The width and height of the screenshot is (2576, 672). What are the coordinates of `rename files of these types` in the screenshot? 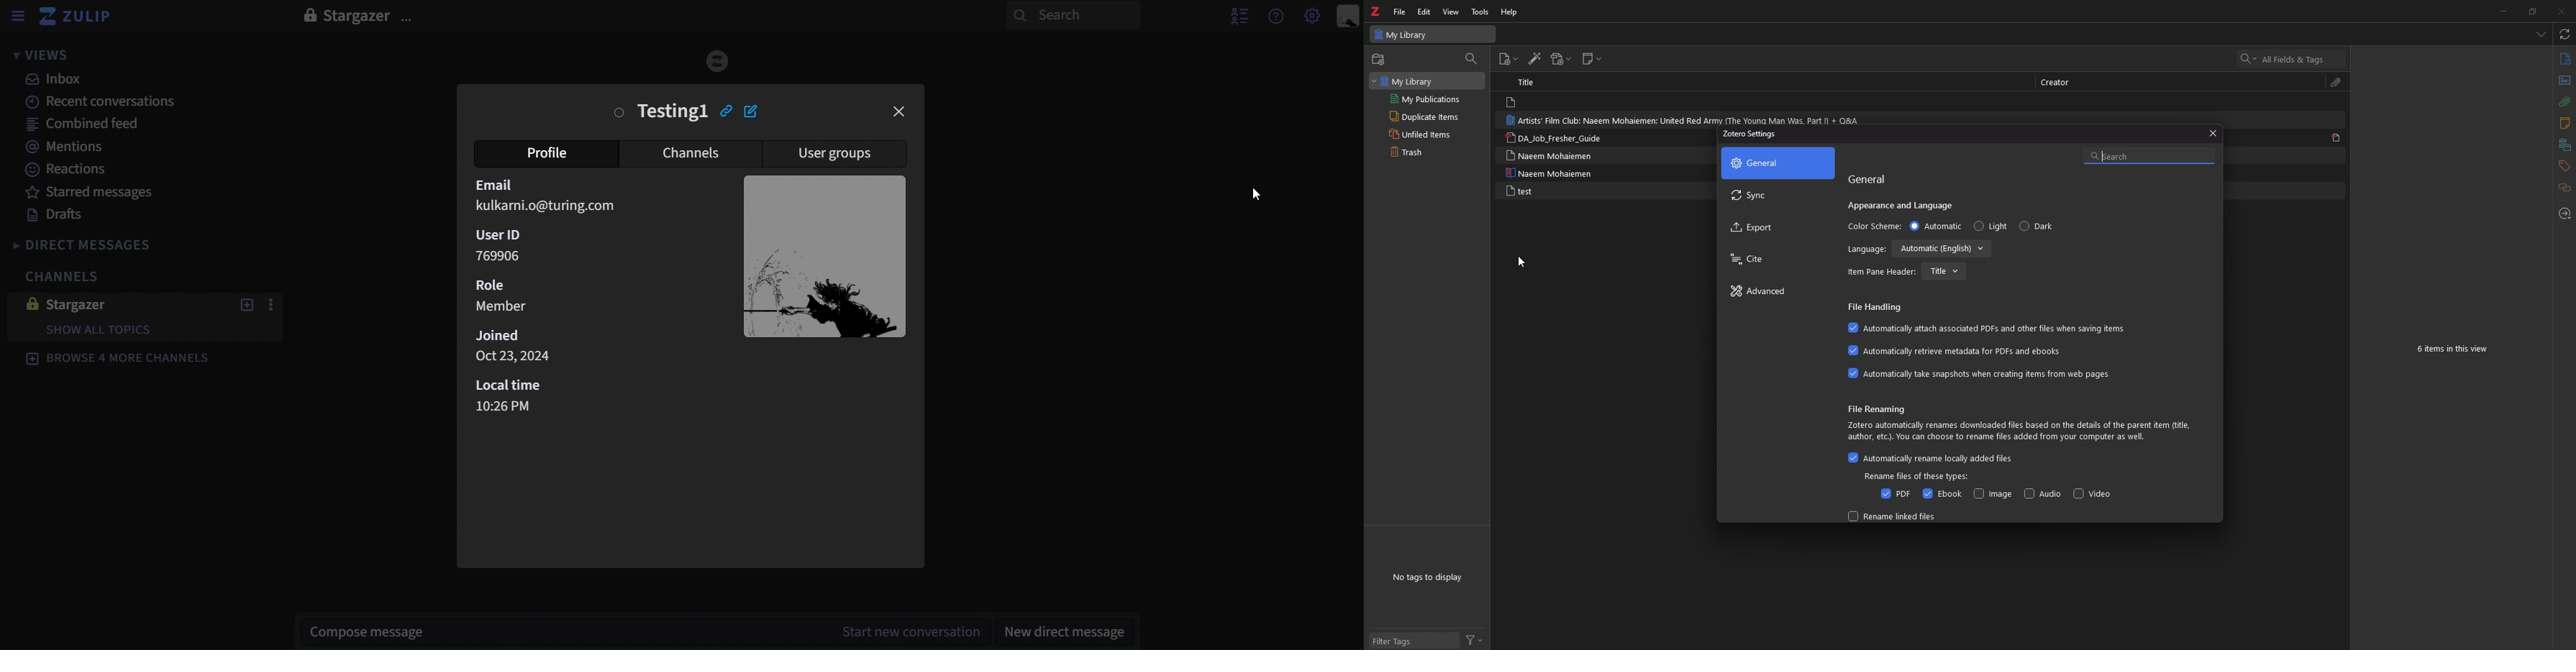 It's located at (1918, 476).